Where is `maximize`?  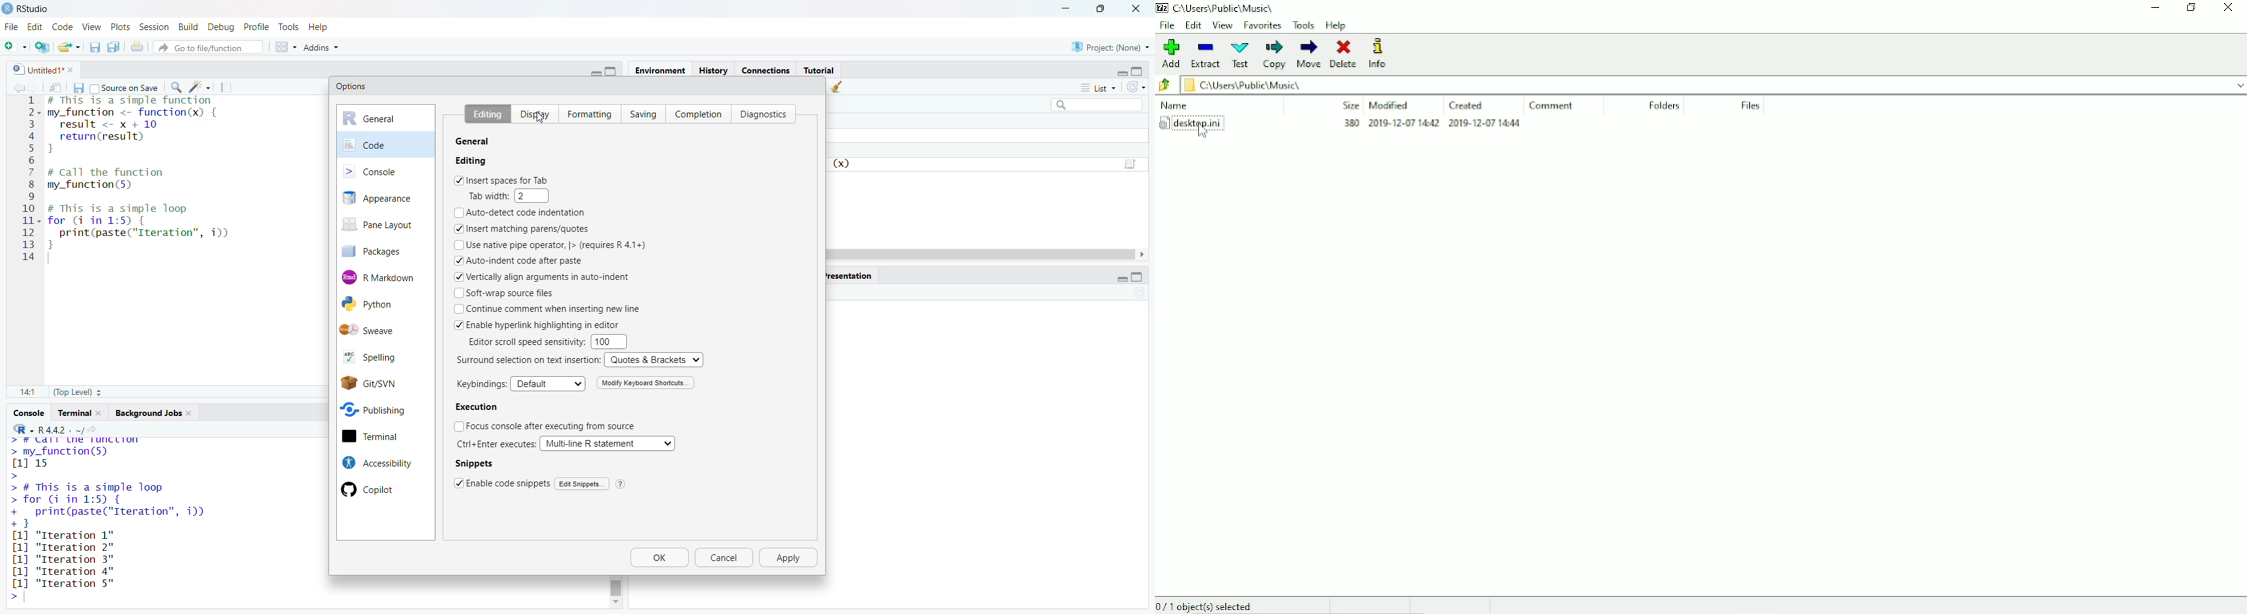 maximize is located at coordinates (1102, 8).